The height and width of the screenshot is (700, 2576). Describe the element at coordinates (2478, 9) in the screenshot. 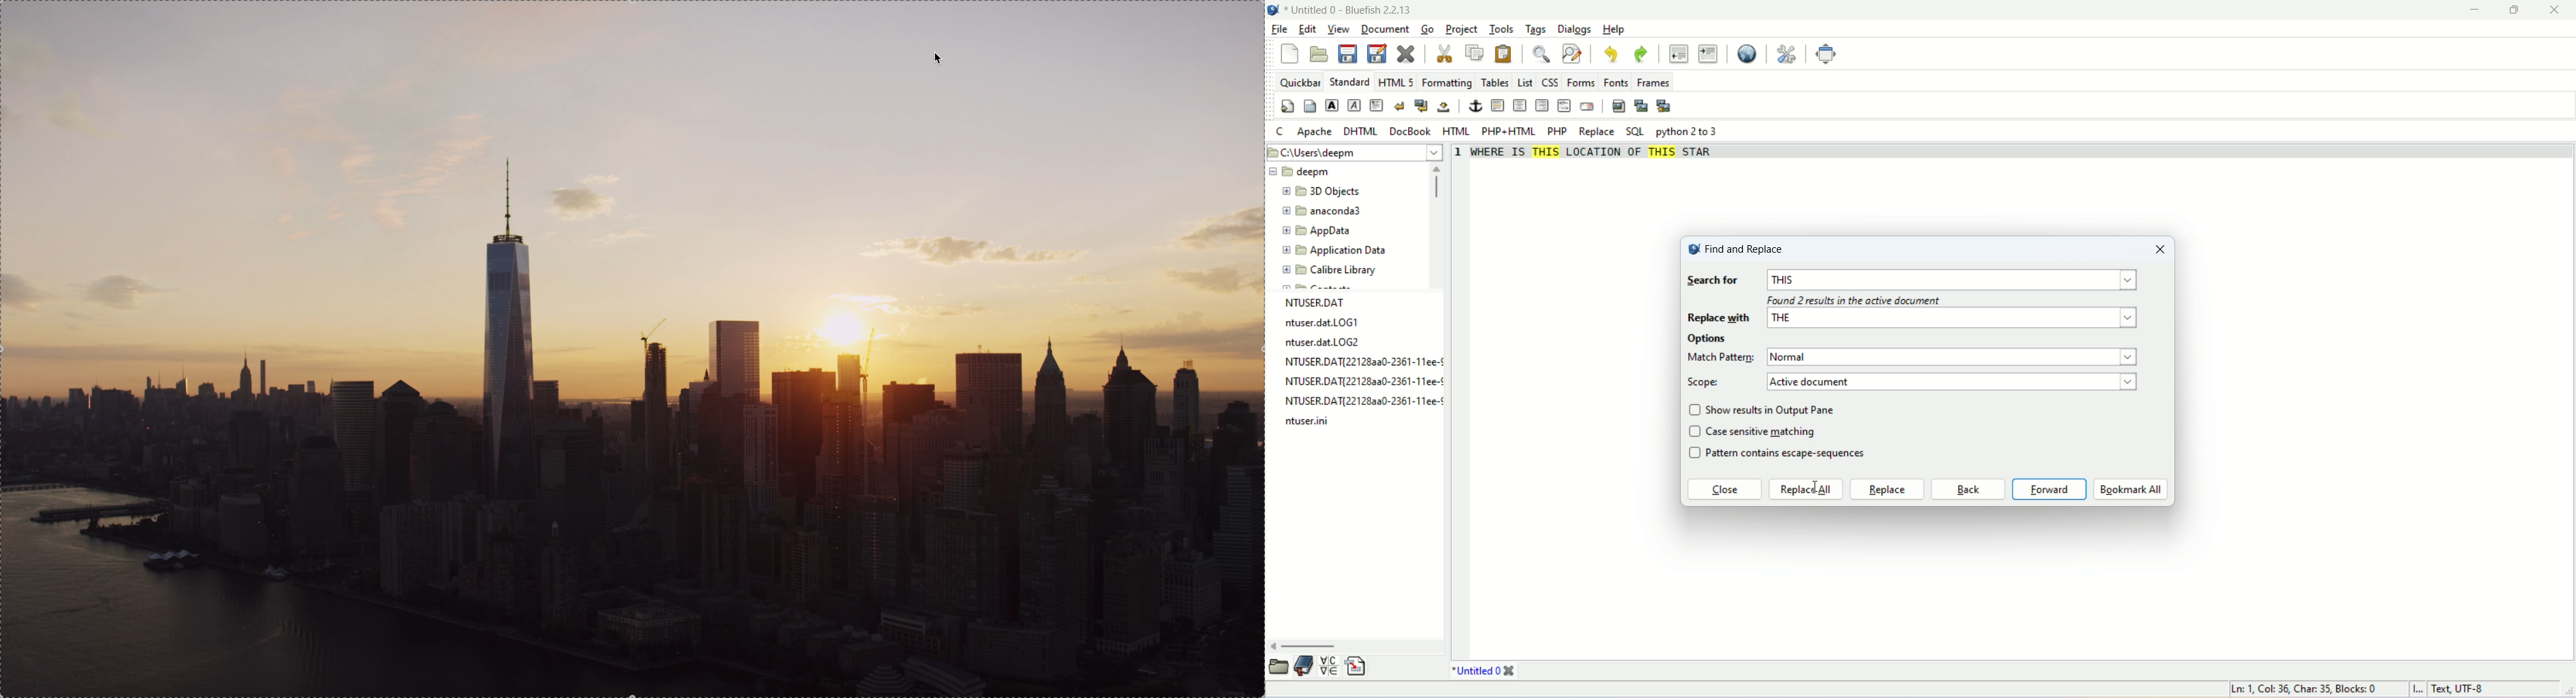

I see `minimize` at that location.